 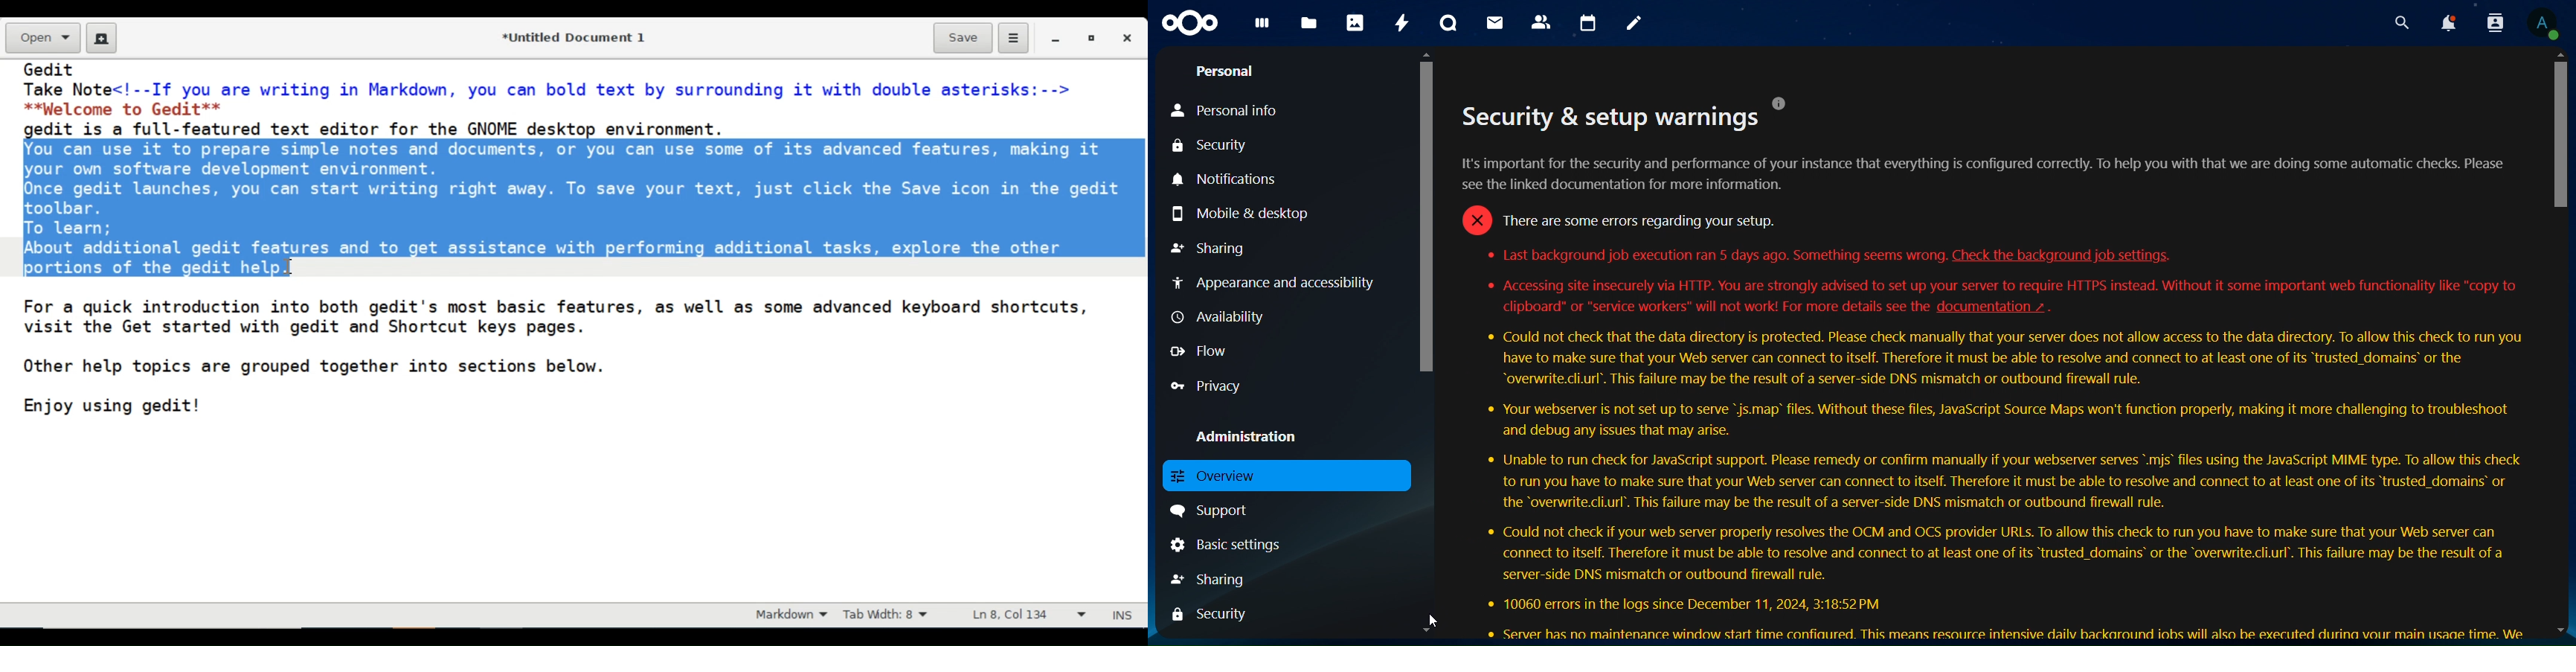 I want to click on appearance and accessibility, so click(x=1280, y=282).